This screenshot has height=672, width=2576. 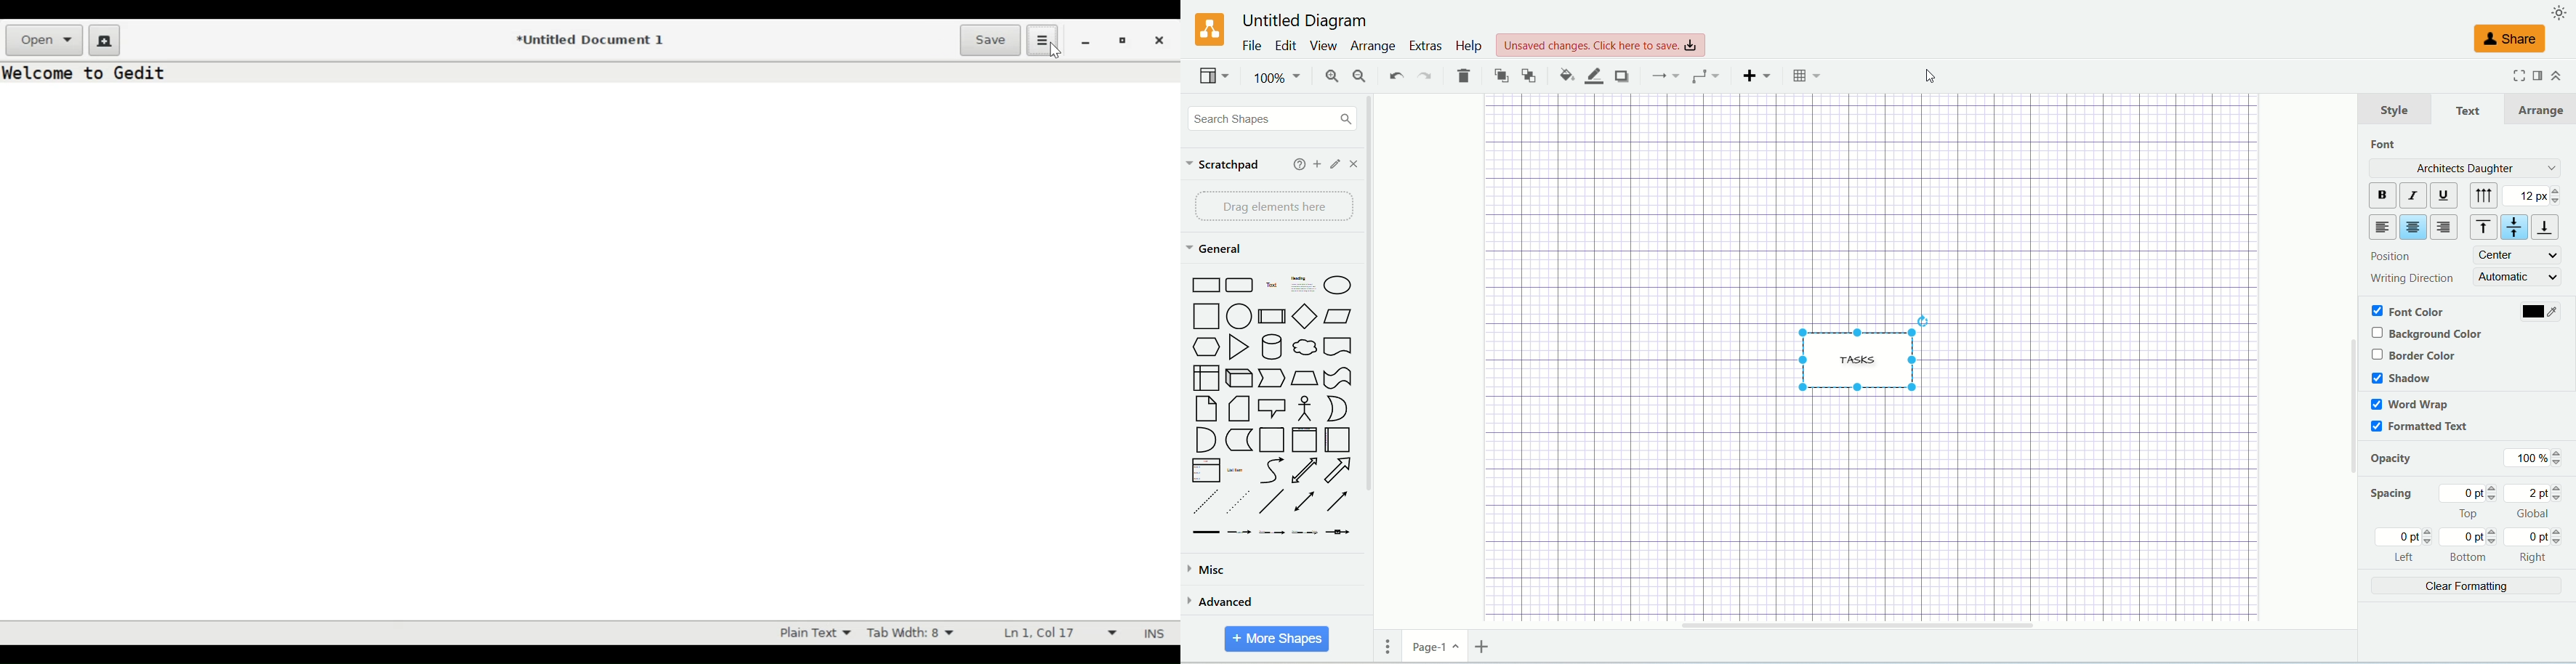 I want to click on to front, so click(x=1498, y=74).